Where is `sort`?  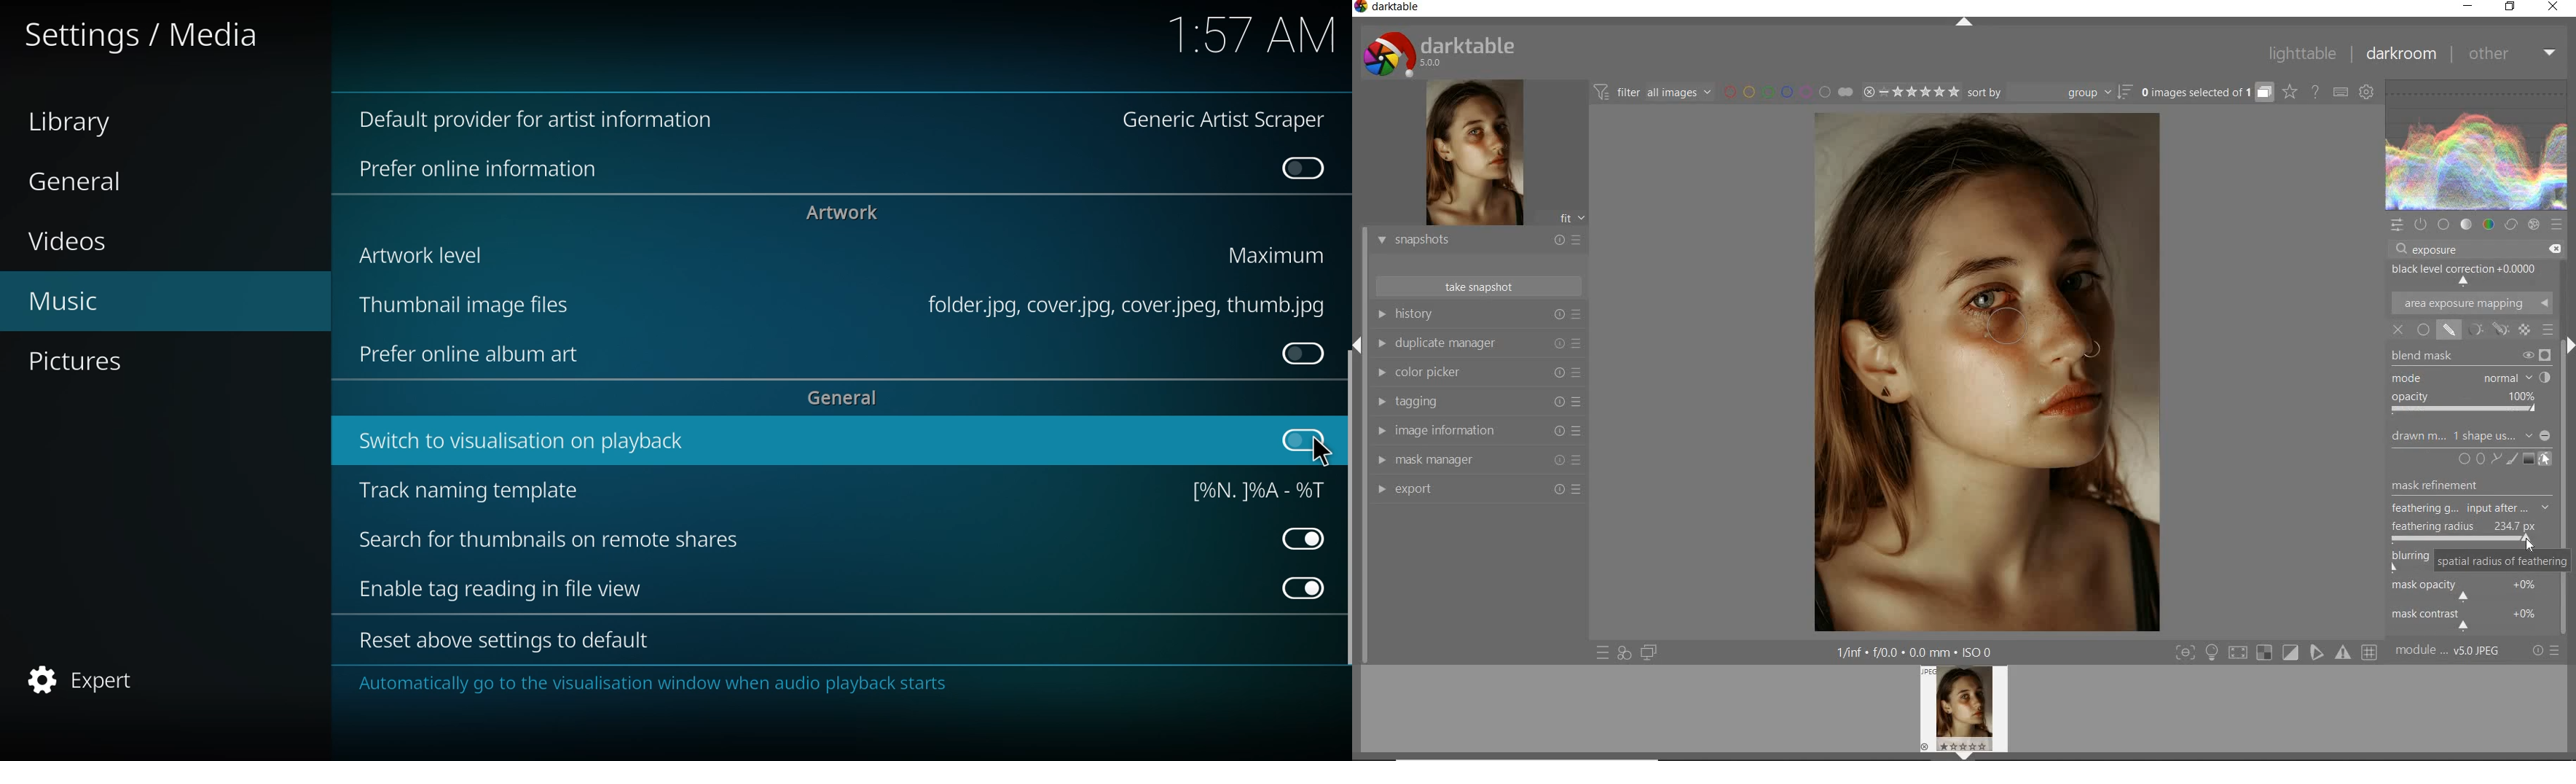
sort is located at coordinates (2050, 92).